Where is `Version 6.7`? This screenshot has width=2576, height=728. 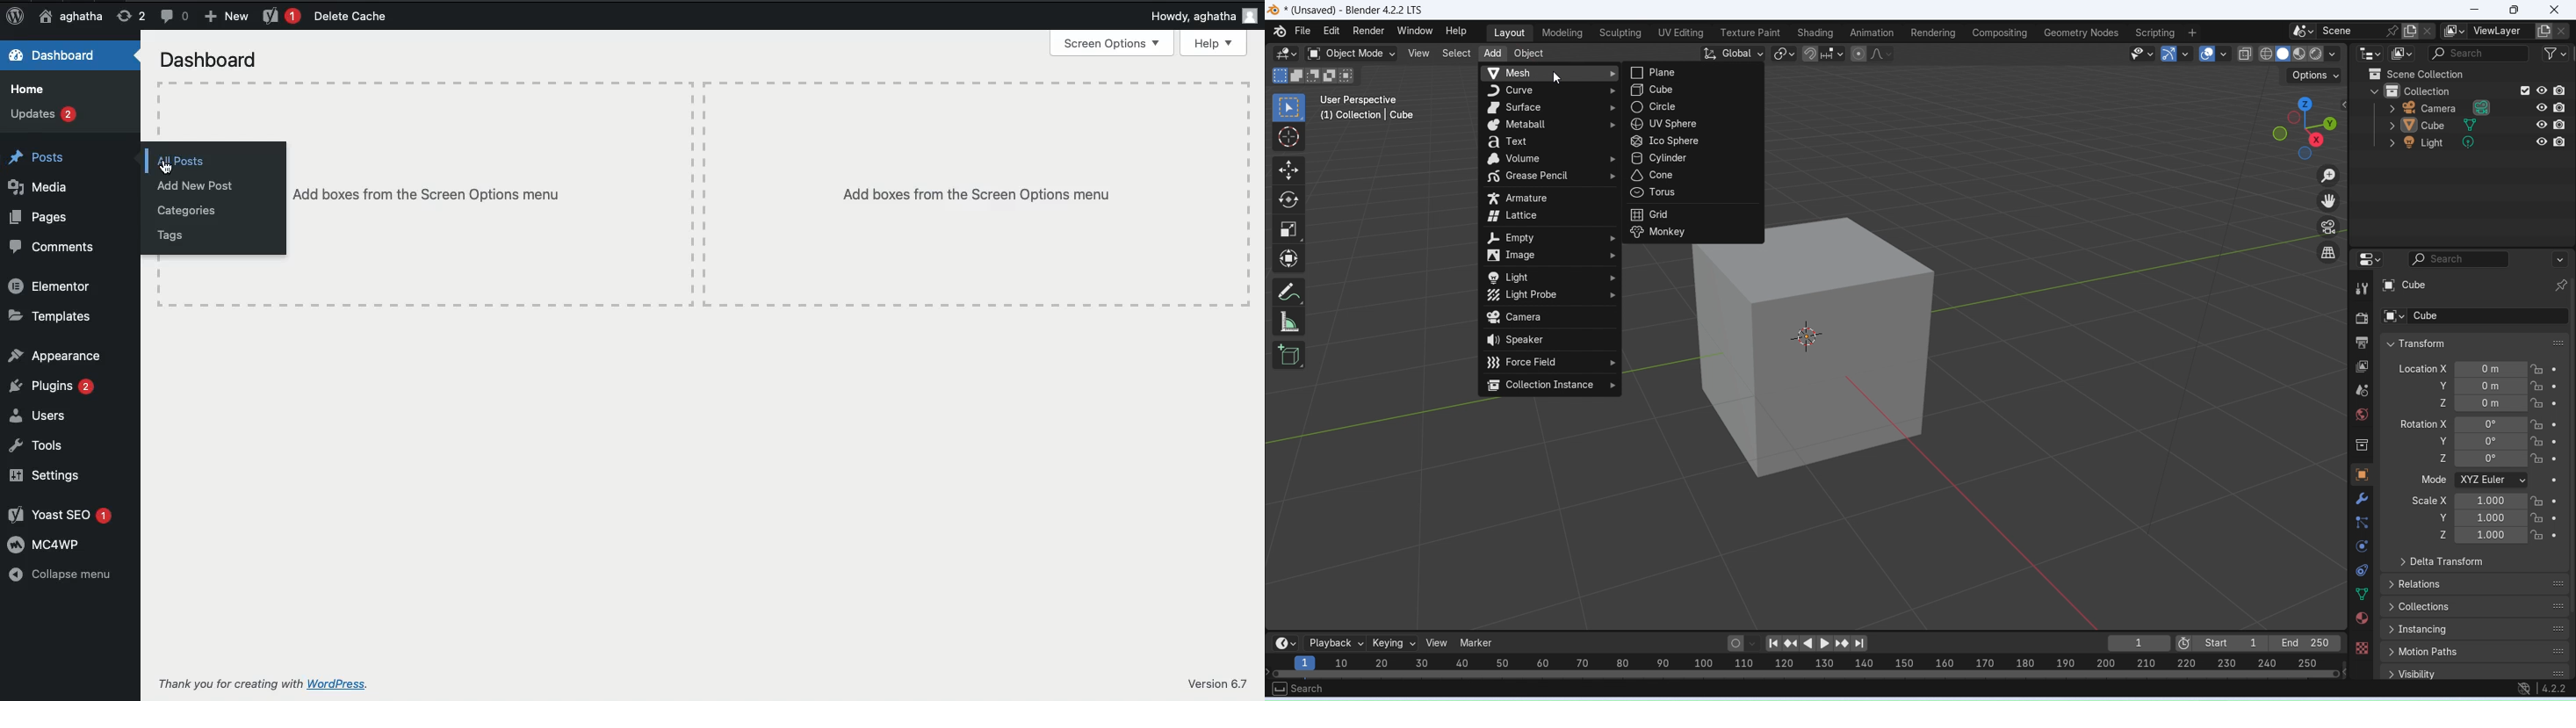
Version 6.7 is located at coordinates (1218, 683).